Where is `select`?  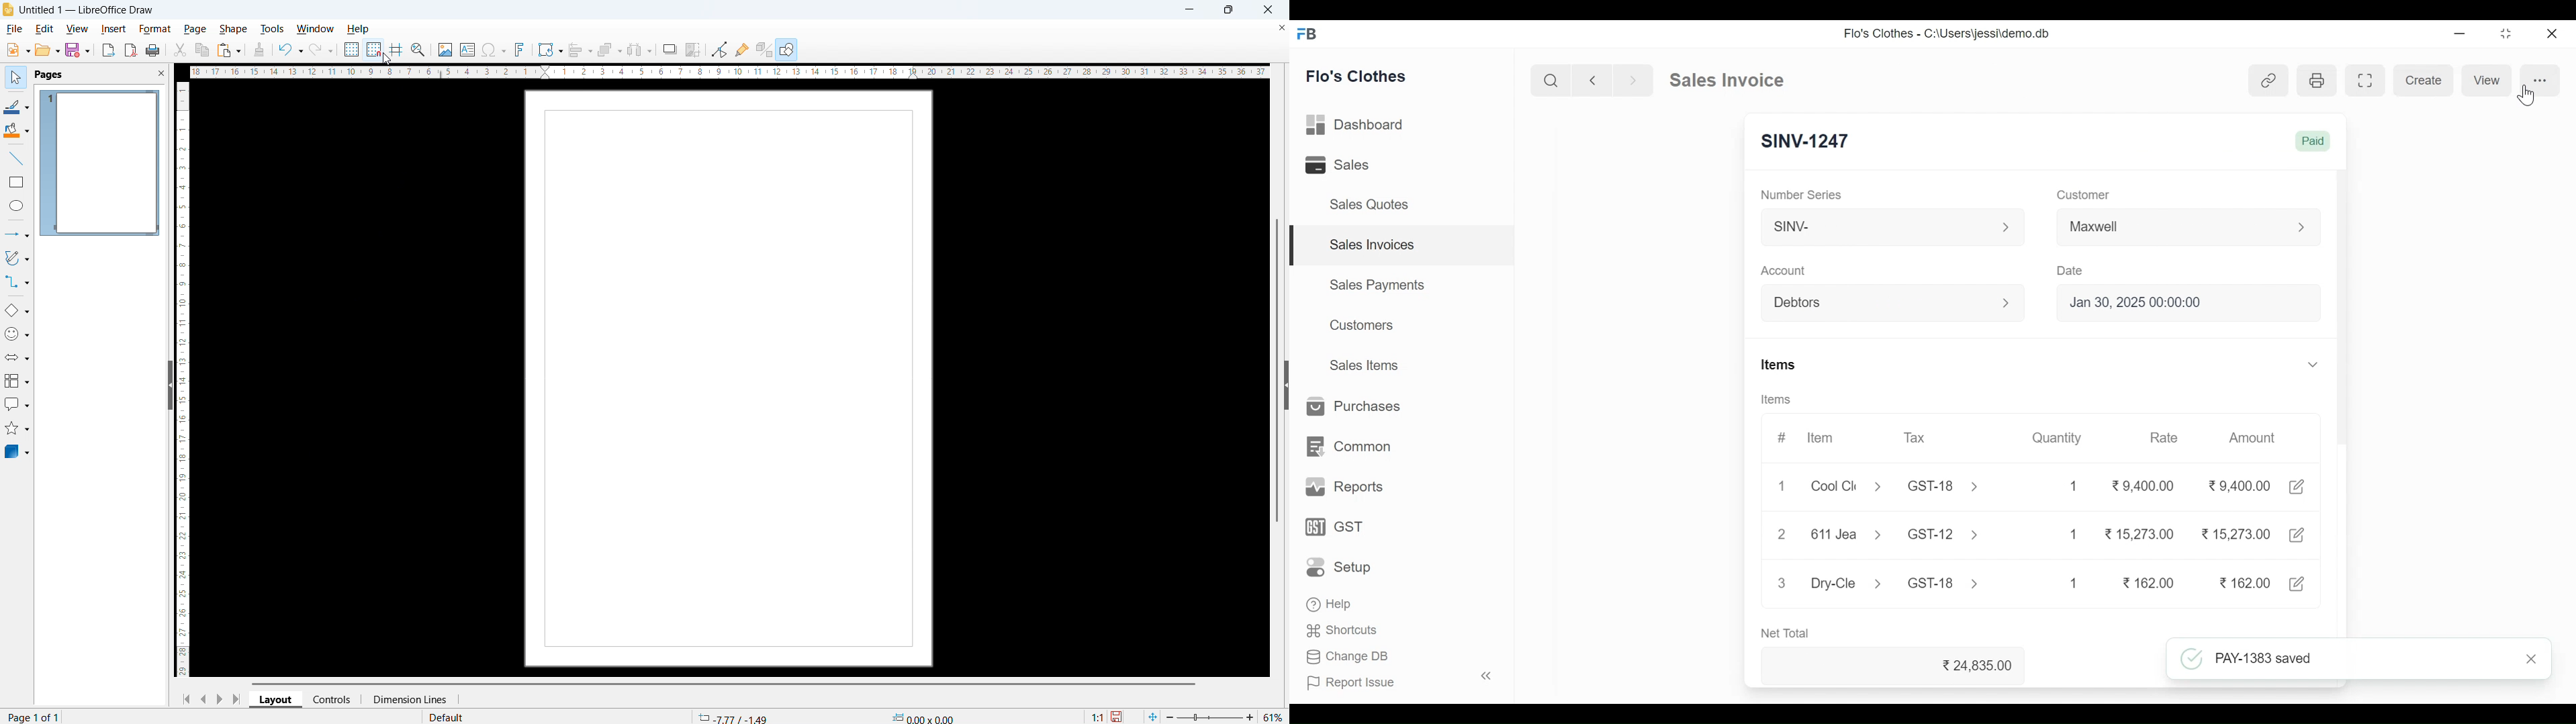
select is located at coordinates (16, 77).